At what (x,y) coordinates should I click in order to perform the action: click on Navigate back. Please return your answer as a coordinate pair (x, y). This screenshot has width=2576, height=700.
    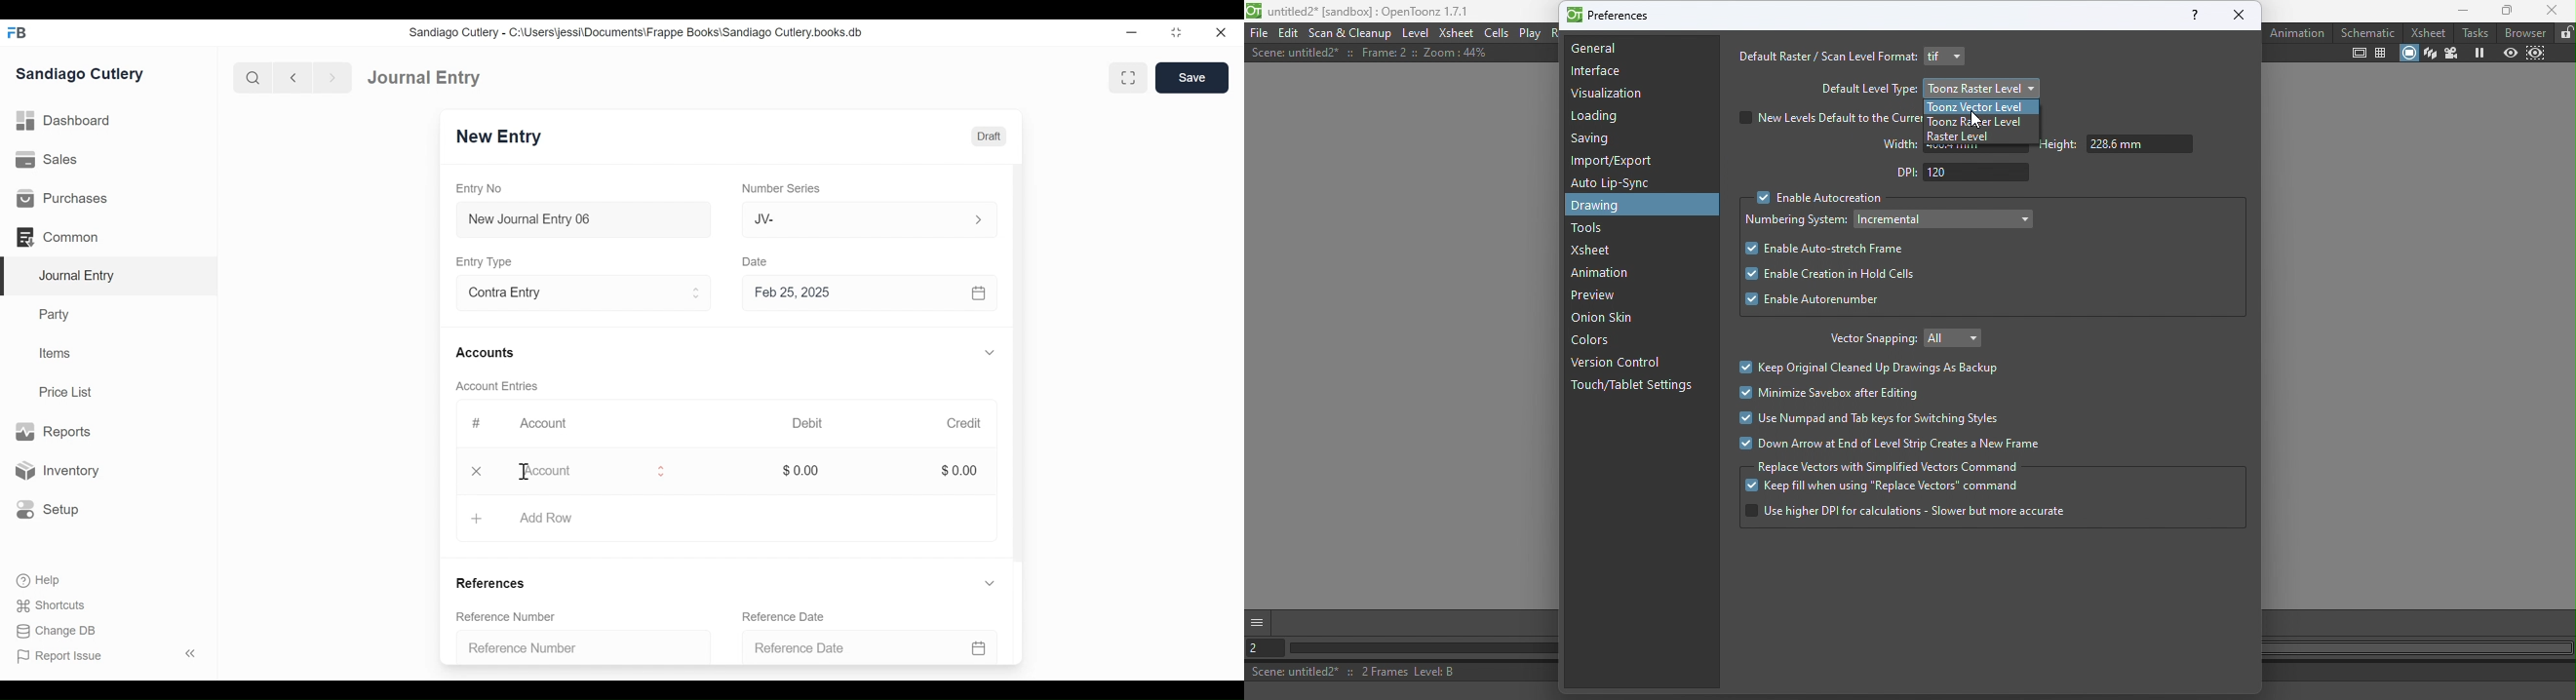
    Looking at the image, I should click on (293, 79).